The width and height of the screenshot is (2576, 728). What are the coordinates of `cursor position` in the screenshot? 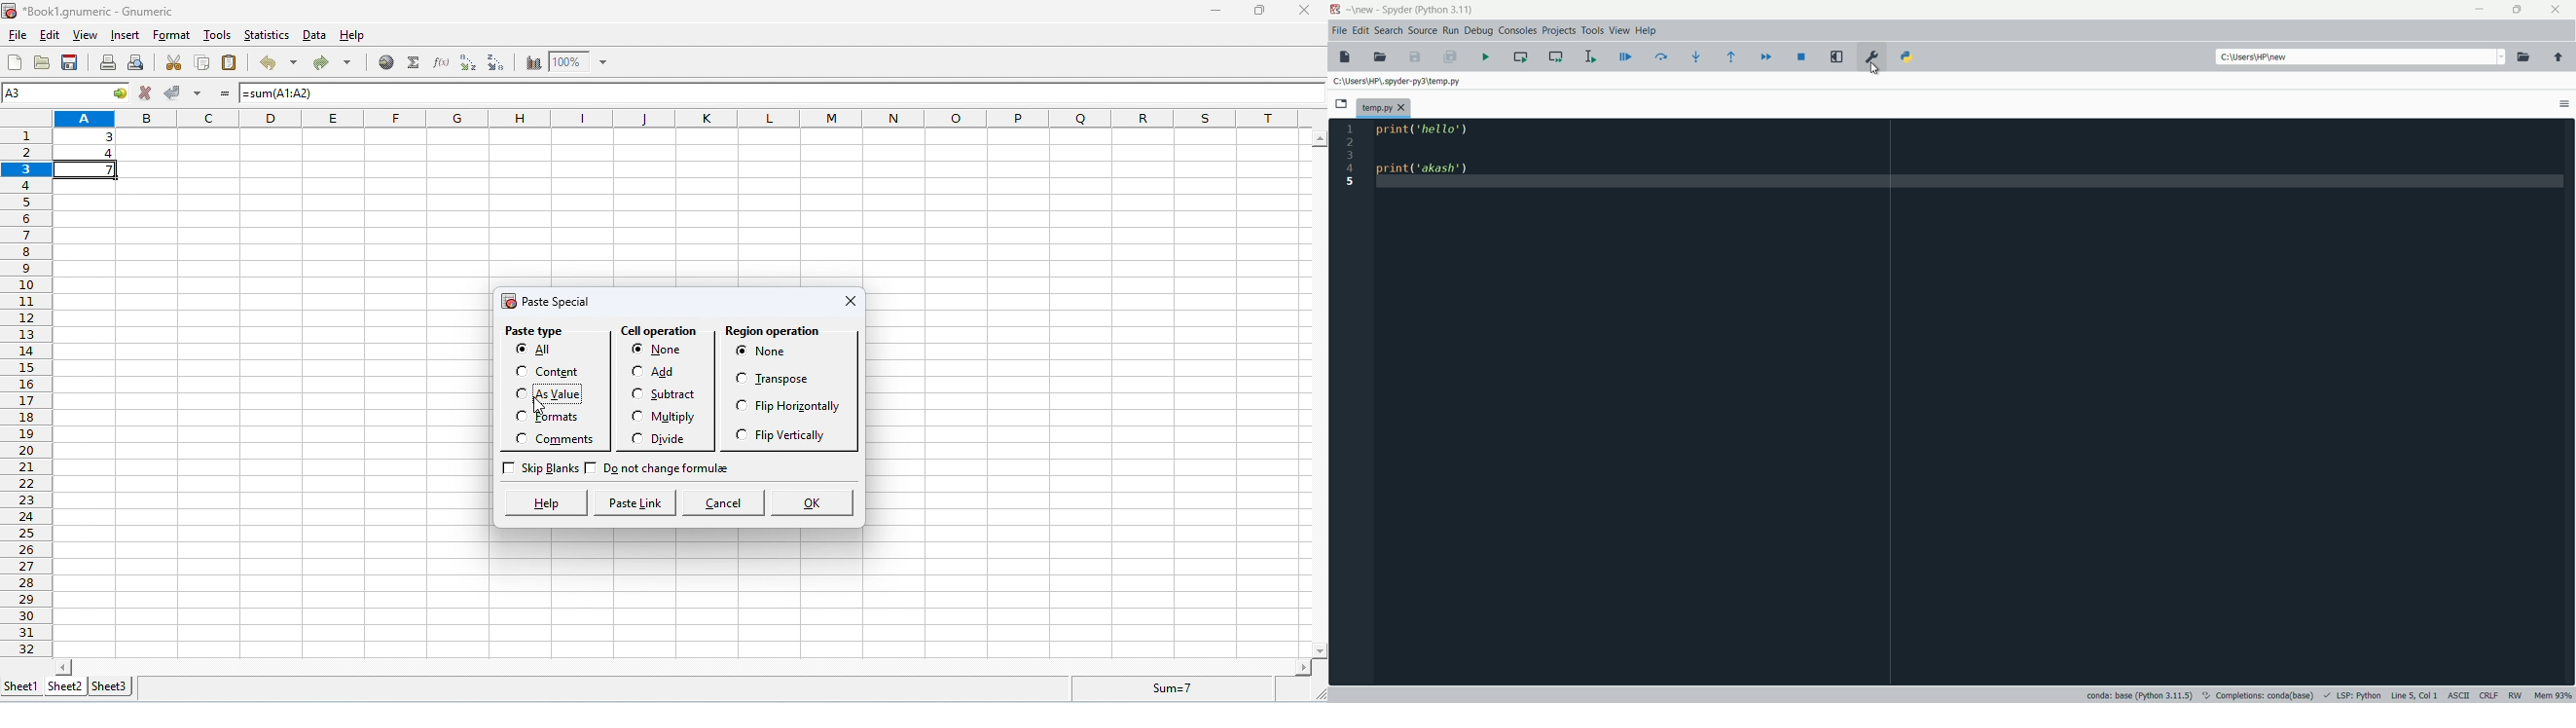 It's located at (2415, 695).